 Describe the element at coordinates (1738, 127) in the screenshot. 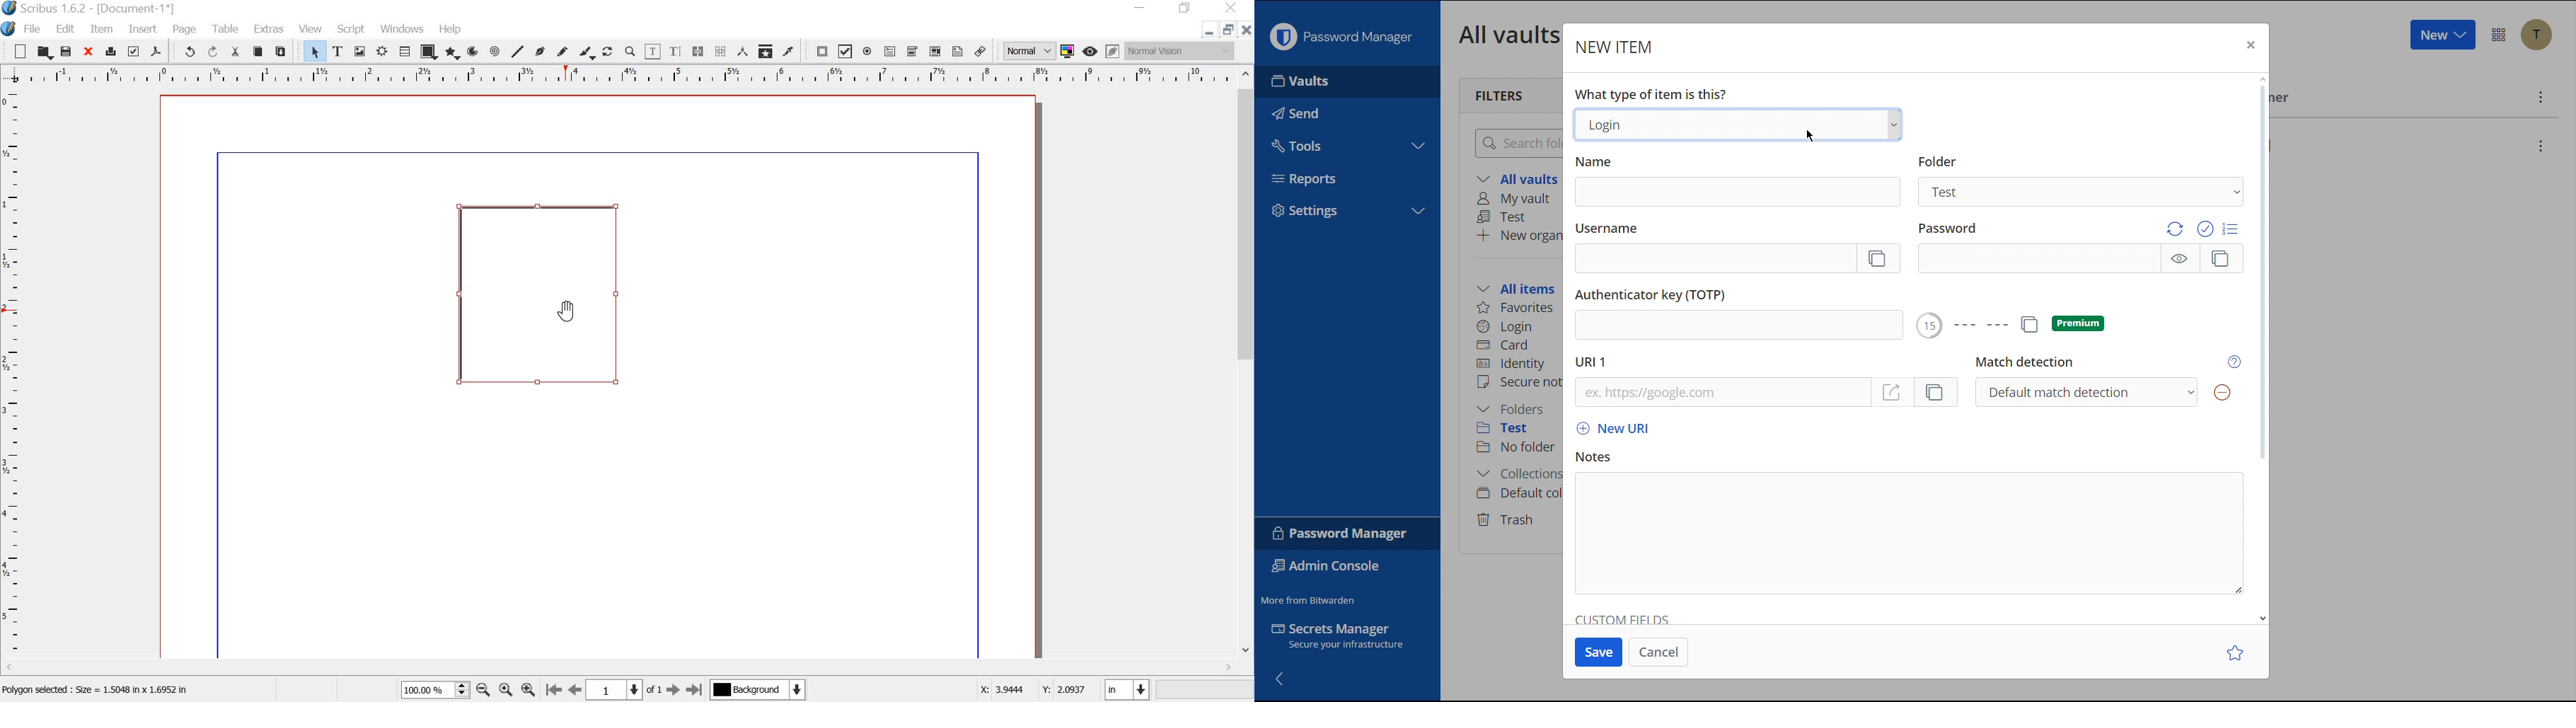

I see `Login` at that location.